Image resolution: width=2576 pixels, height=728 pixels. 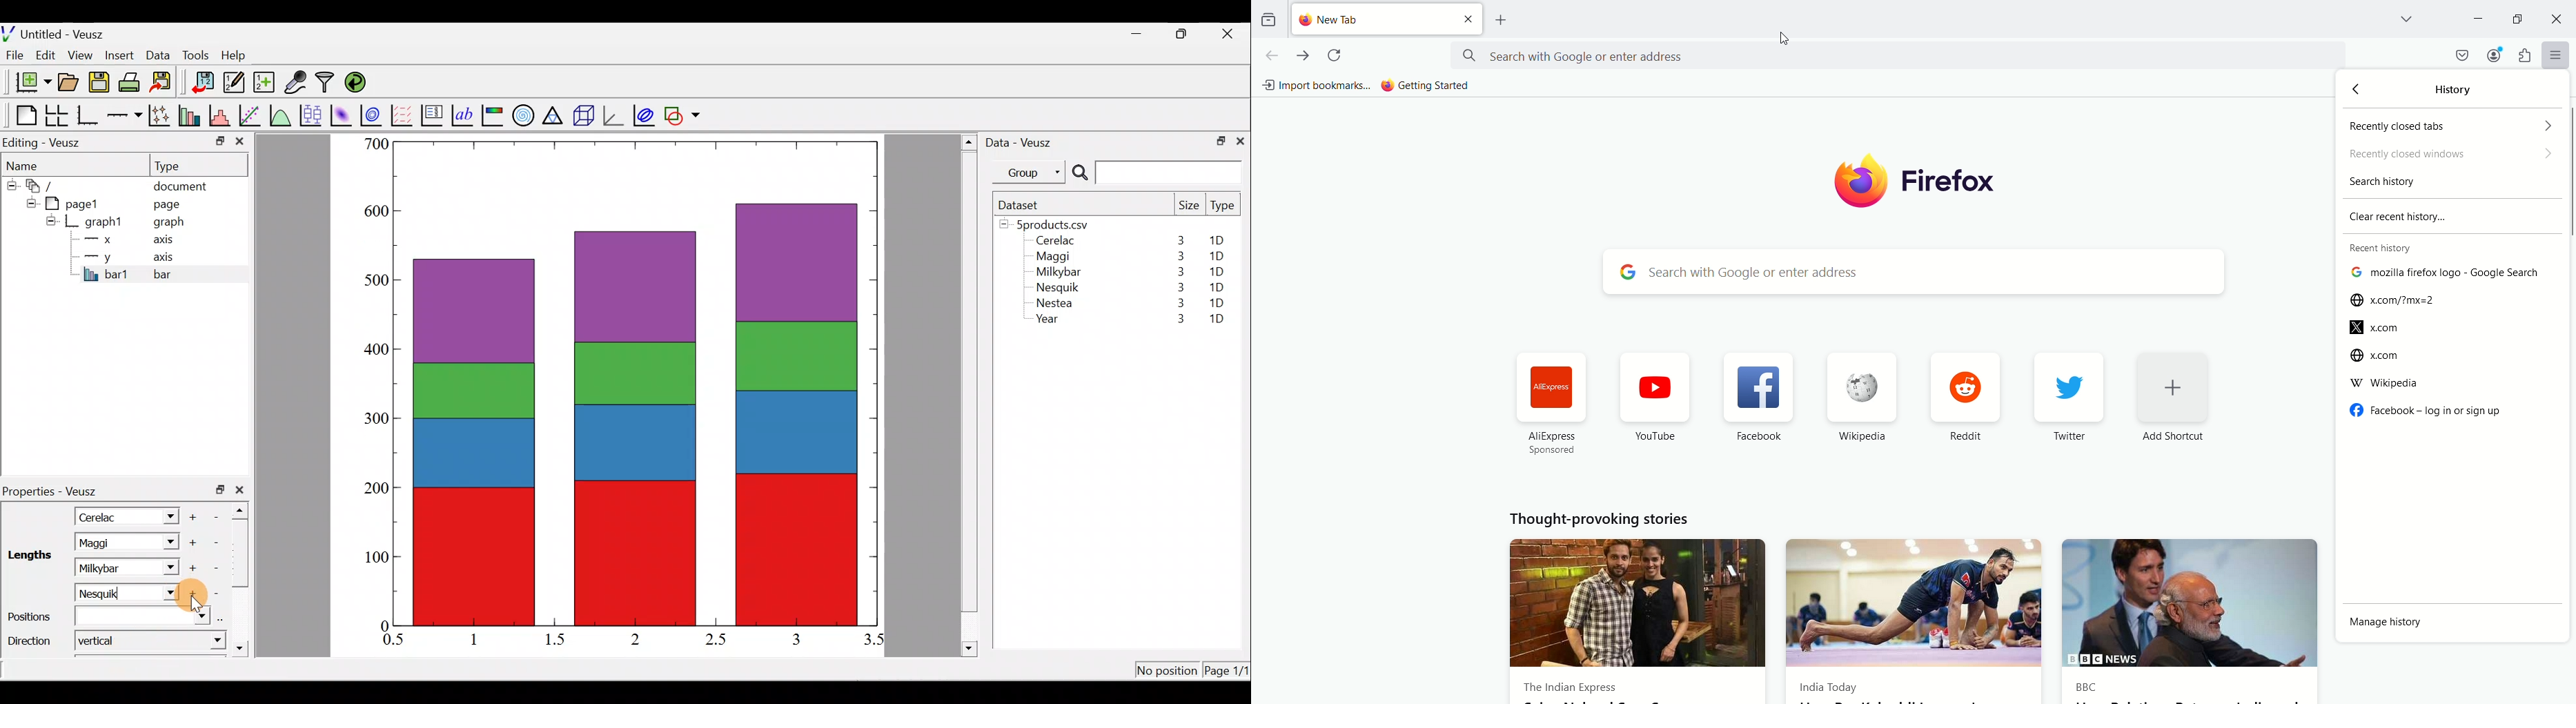 What do you see at coordinates (1553, 408) in the screenshot?
I see `AliExpress` at bounding box center [1553, 408].